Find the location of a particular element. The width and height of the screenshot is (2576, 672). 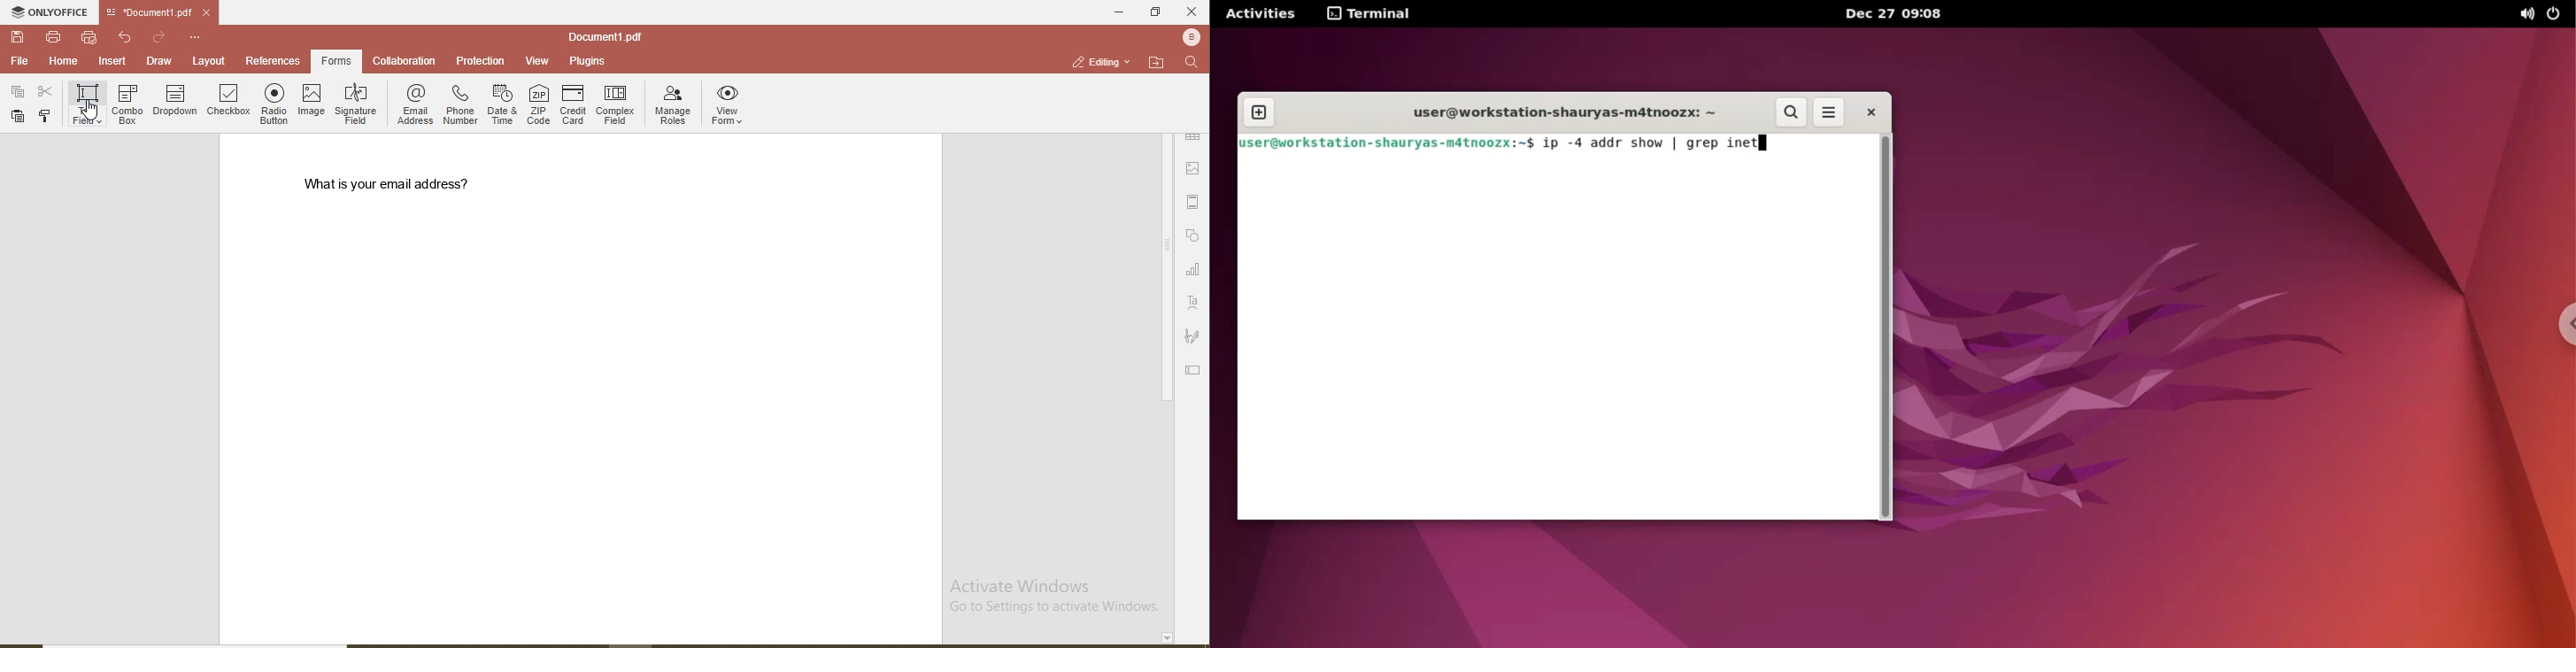

view forms is located at coordinates (730, 107).